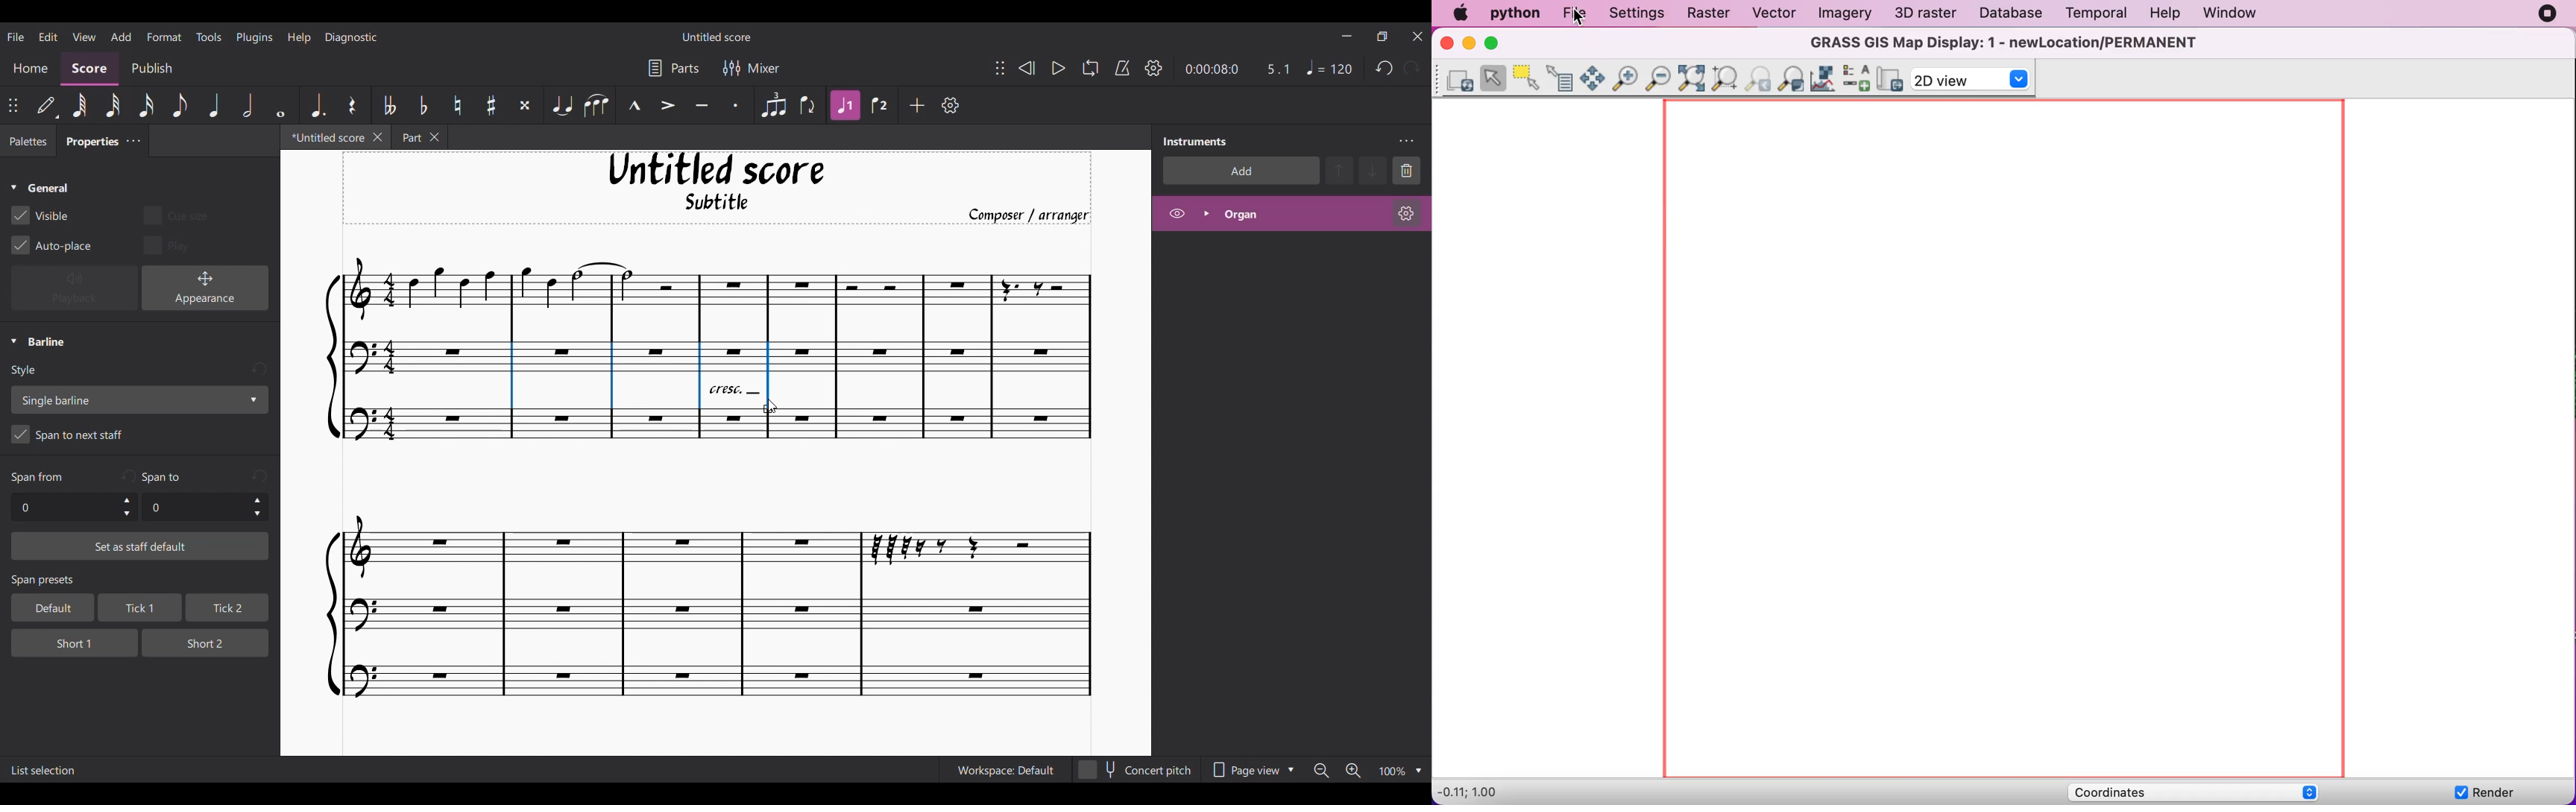  What do you see at coordinates (1419, 771) in the screenshot?
I see `Zoom options` at bounding box center [1419, 771].